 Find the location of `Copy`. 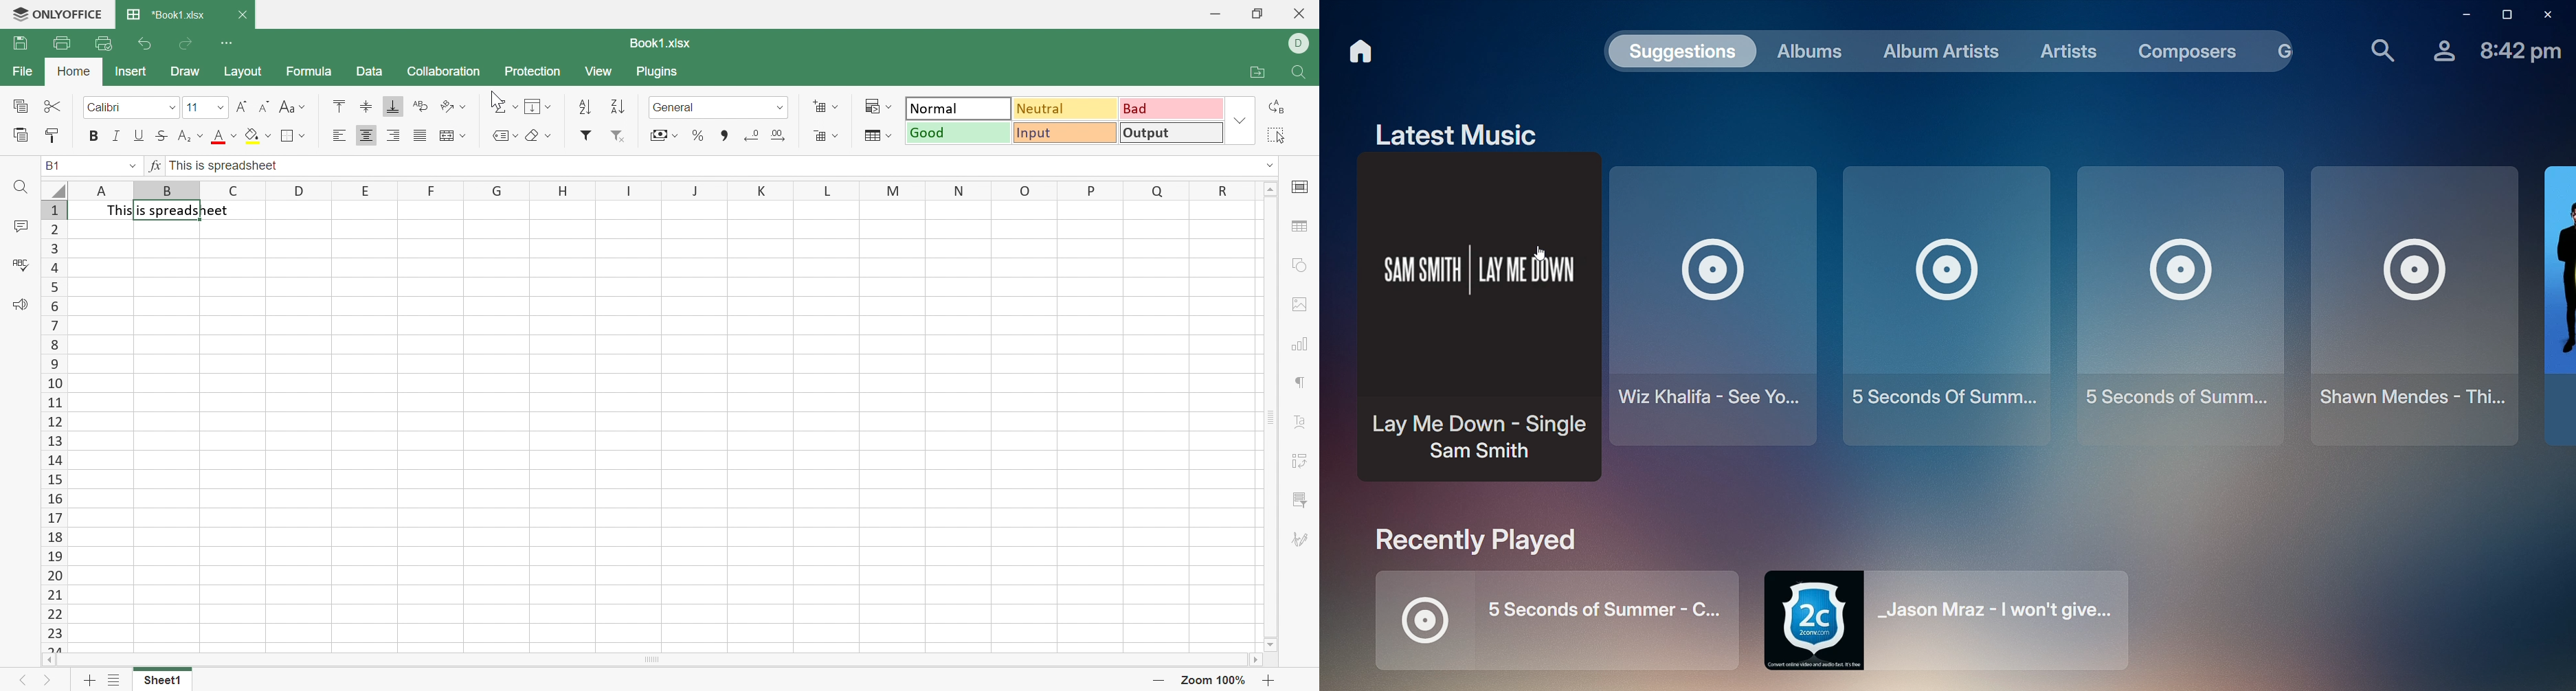

Copy is located at coordinates (19, 106).